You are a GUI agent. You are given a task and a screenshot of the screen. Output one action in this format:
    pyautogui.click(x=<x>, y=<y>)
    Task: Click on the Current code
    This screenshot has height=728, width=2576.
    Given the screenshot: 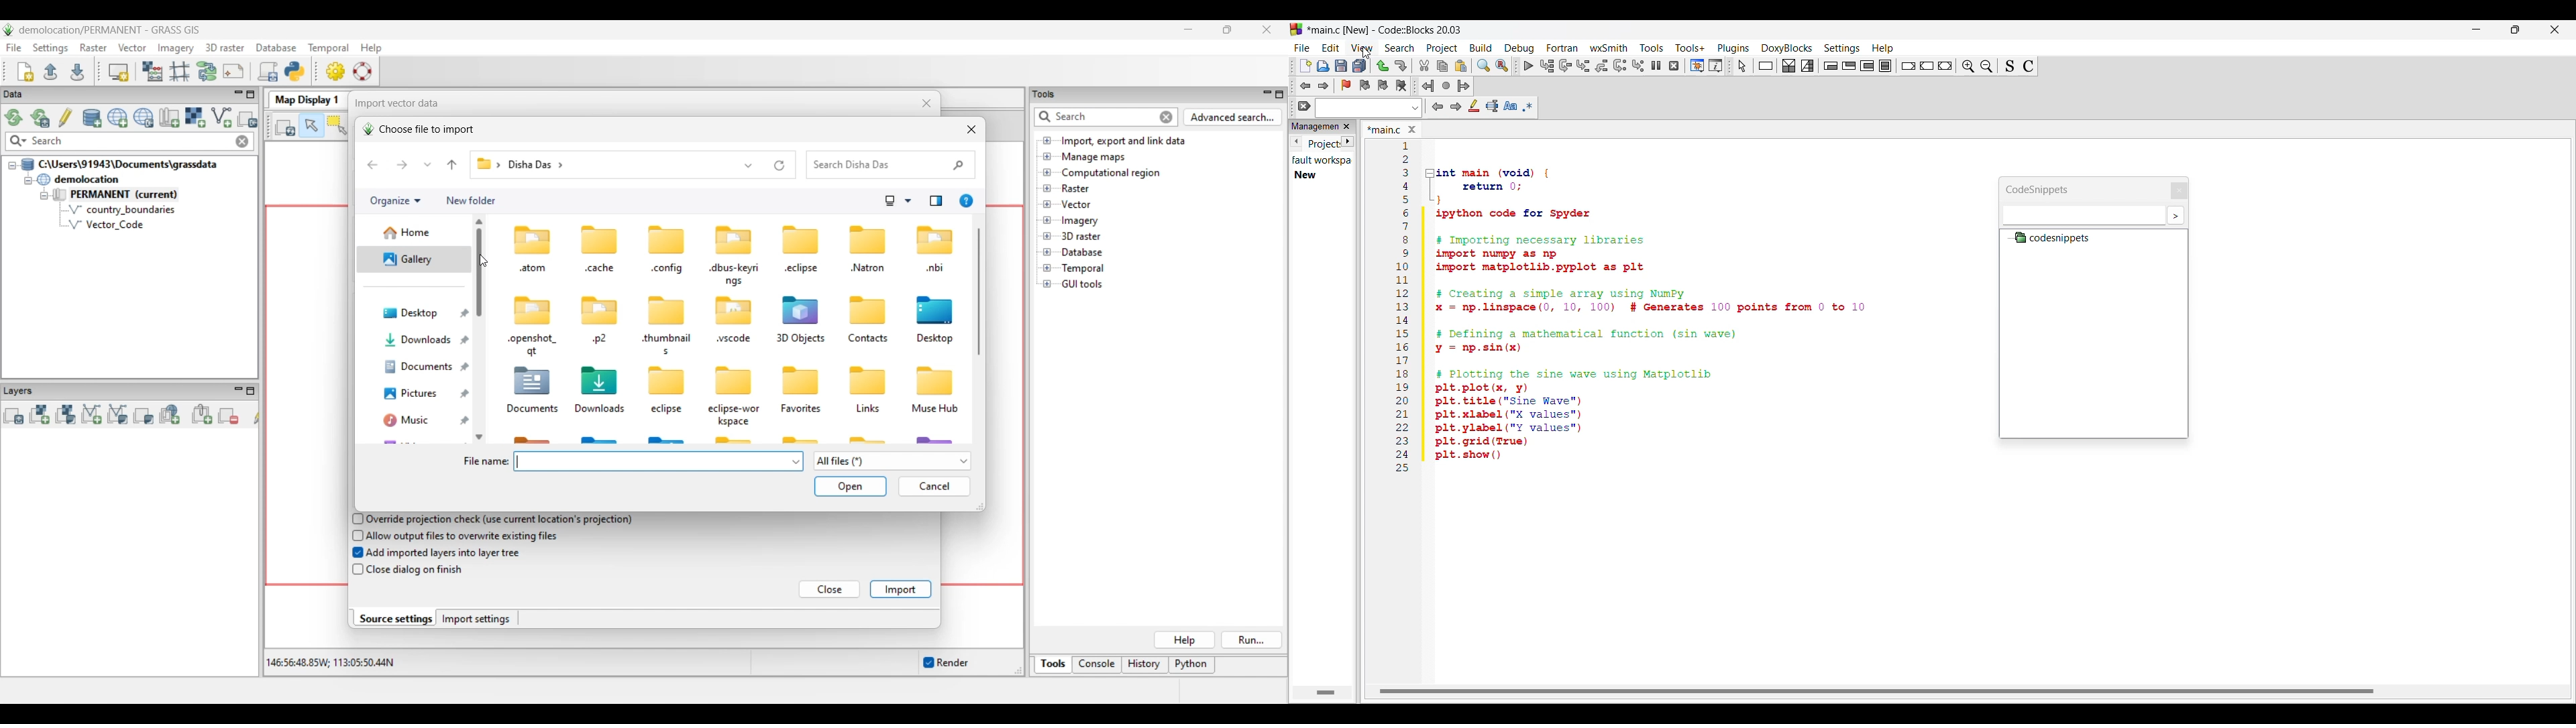 What is the action you would take?
    pyautogui.click(x=1632, y=308)
    